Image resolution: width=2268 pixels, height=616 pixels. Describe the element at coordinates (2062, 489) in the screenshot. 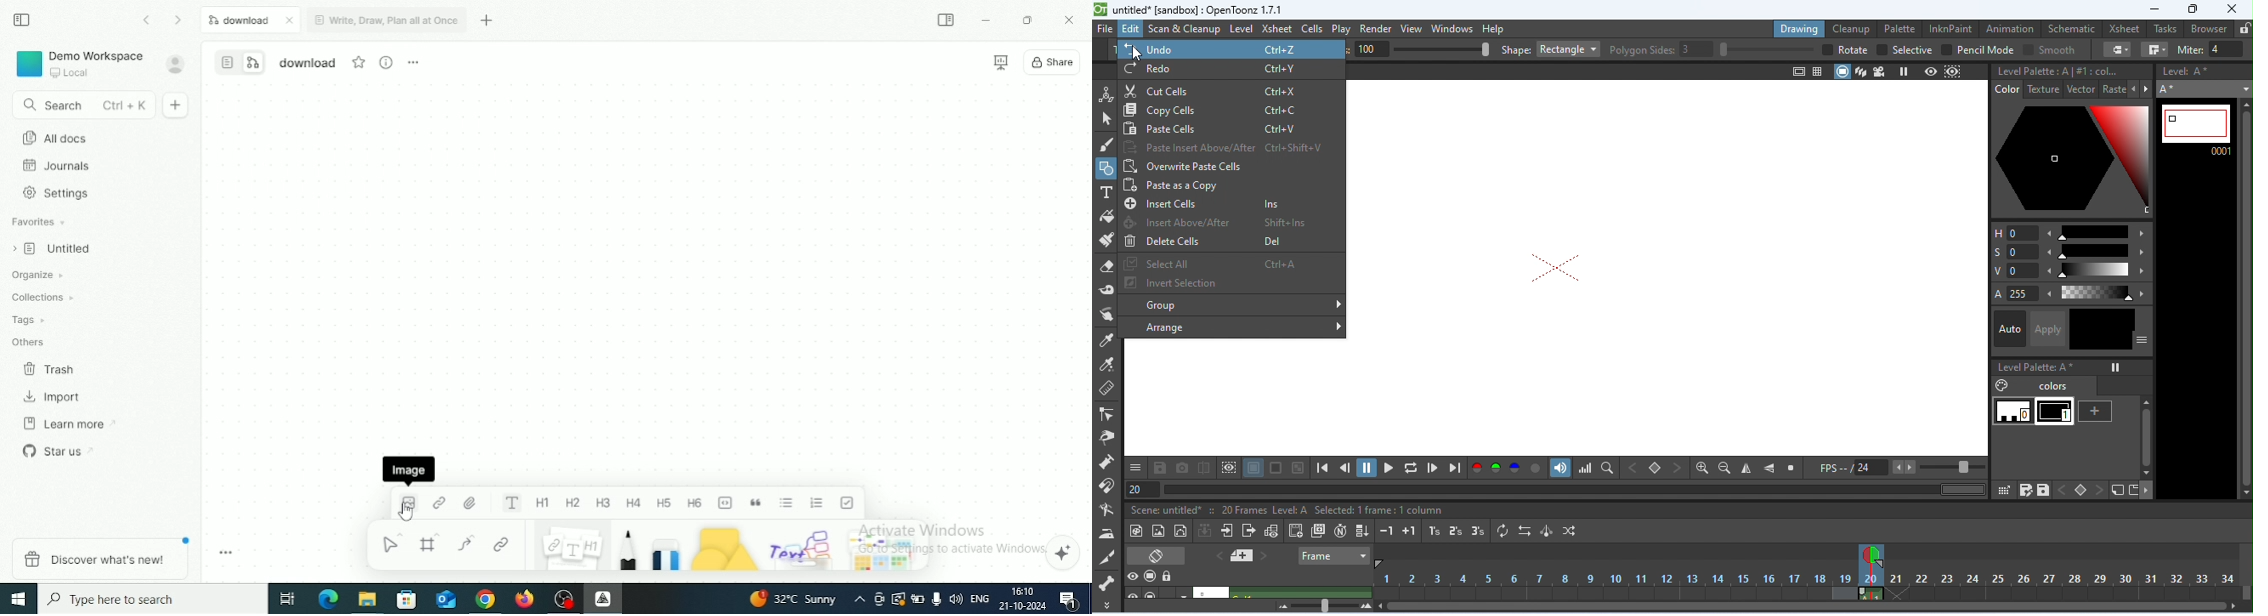

I see `previous key` at that location.